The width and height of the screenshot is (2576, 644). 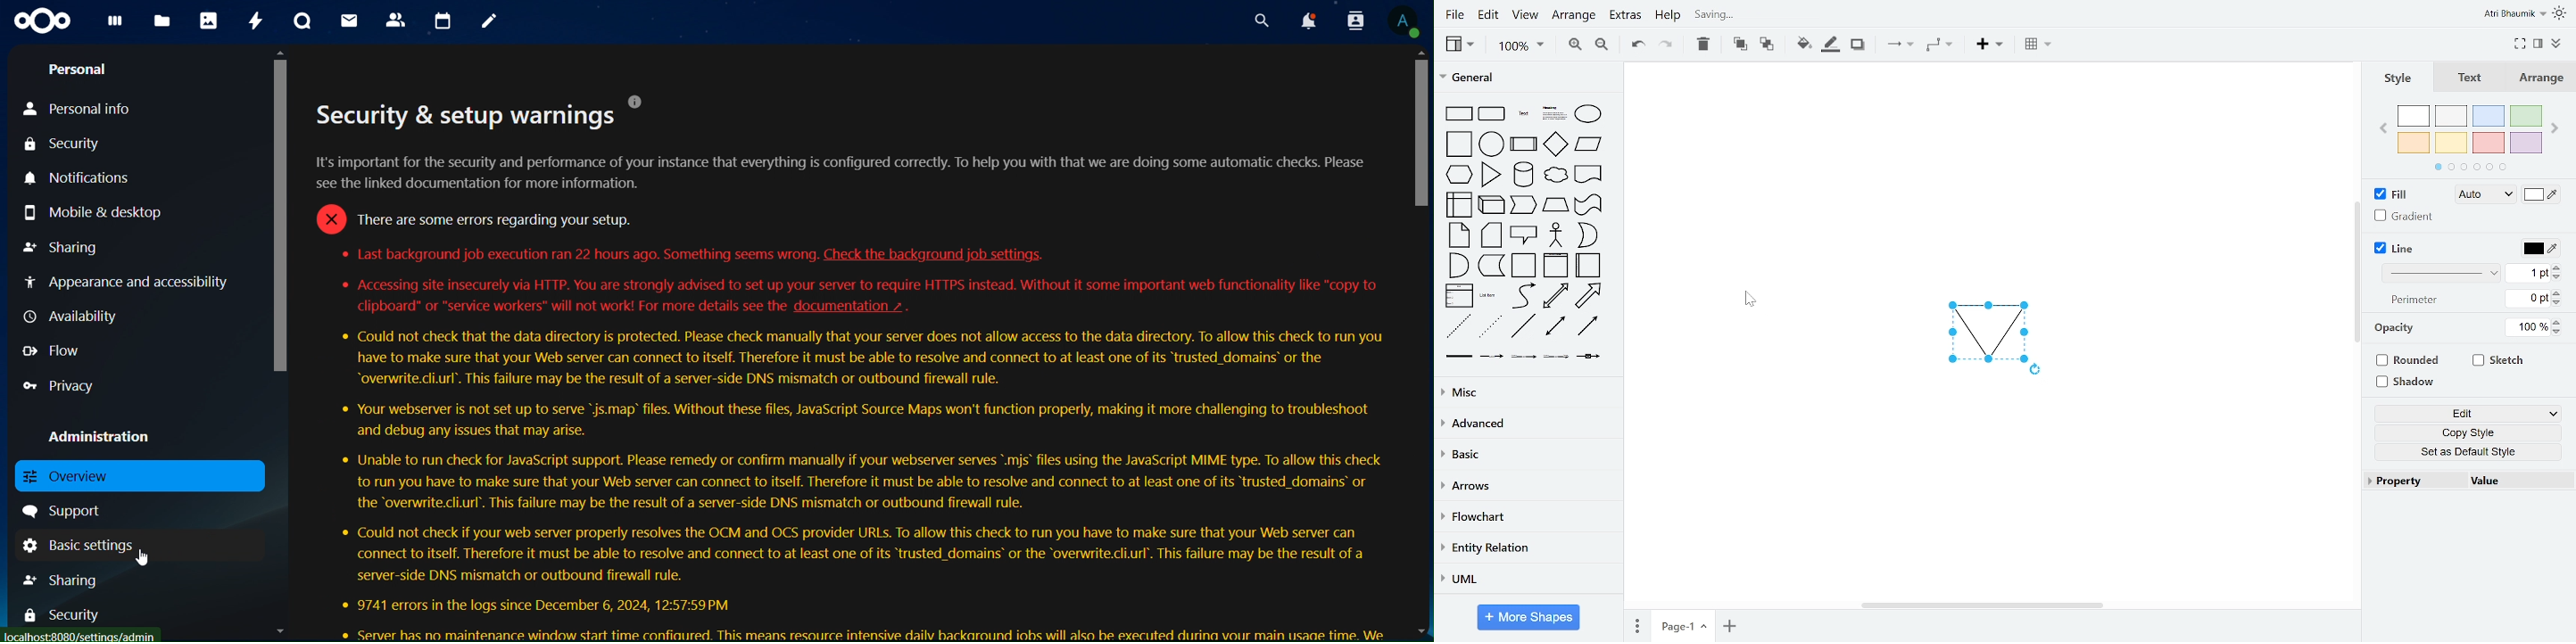 I want to click on horizontal scrollbar, so click(x=1982, y=605).